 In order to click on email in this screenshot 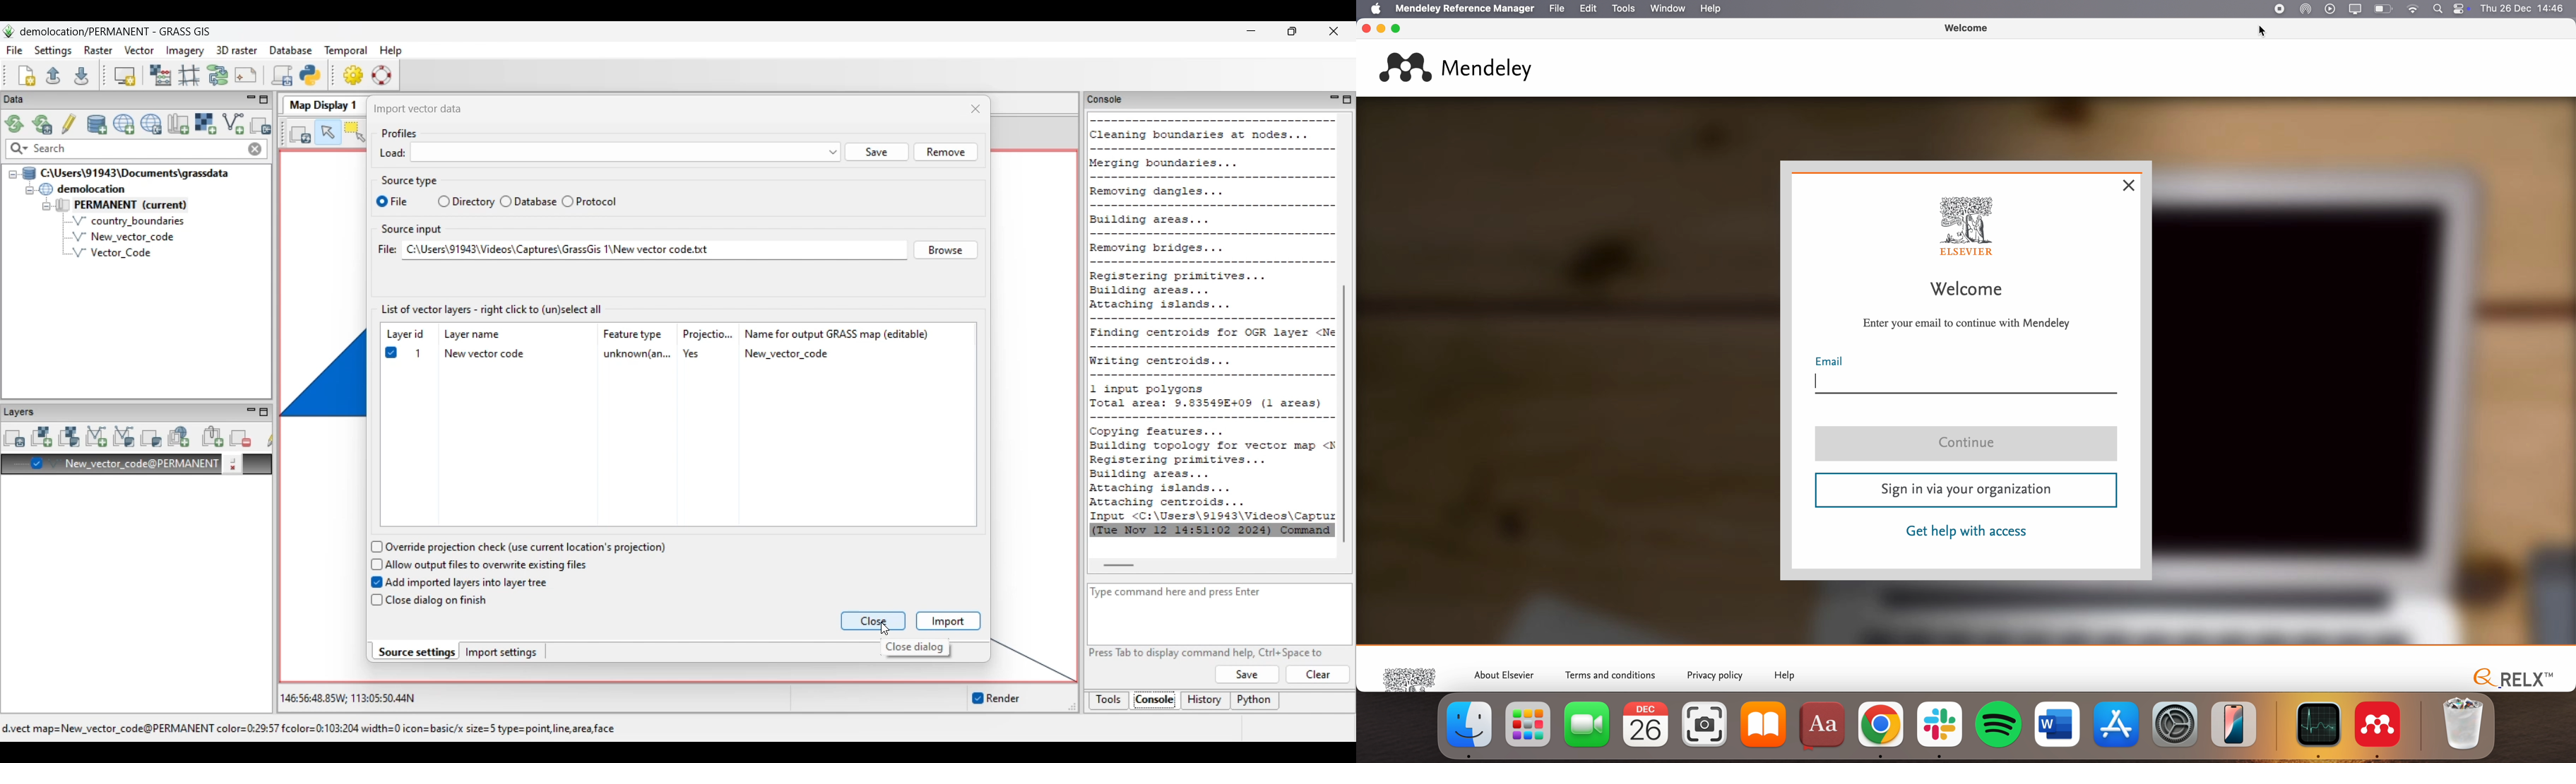, I will do `click(1967, 376)`.